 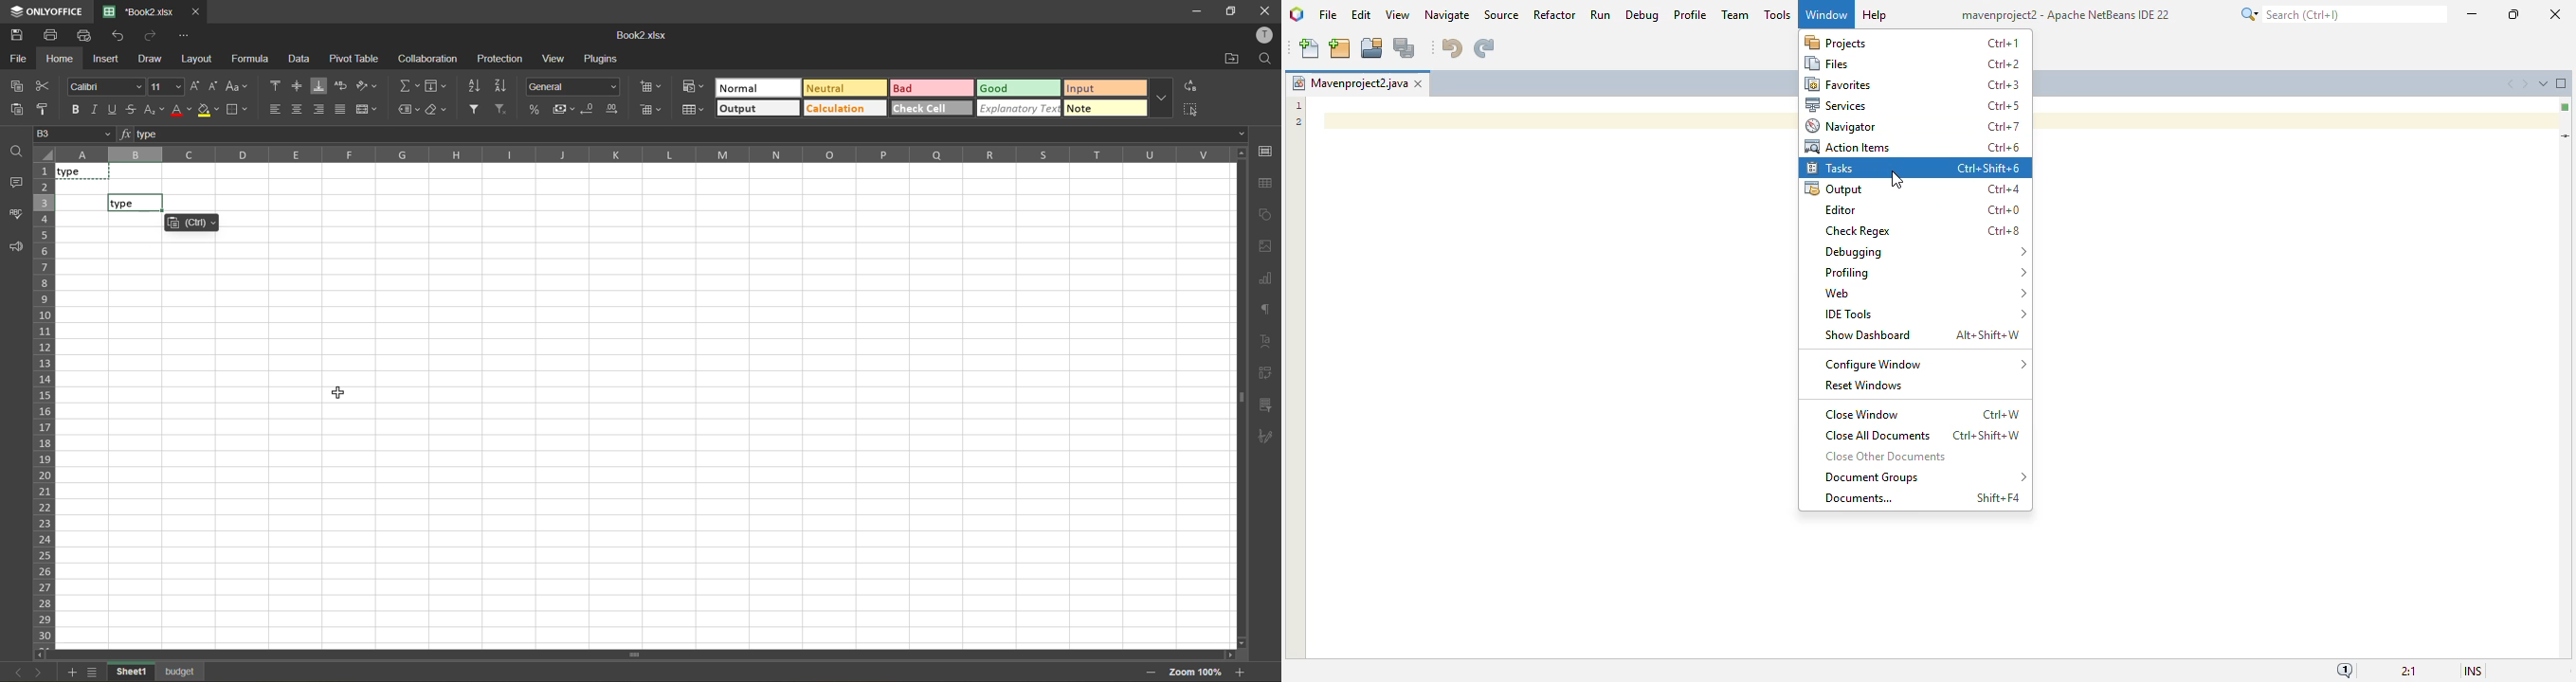 What do you see at coordinates (298, 107) in the screenshot?
I see `align center` at bounding box center [298, 107].